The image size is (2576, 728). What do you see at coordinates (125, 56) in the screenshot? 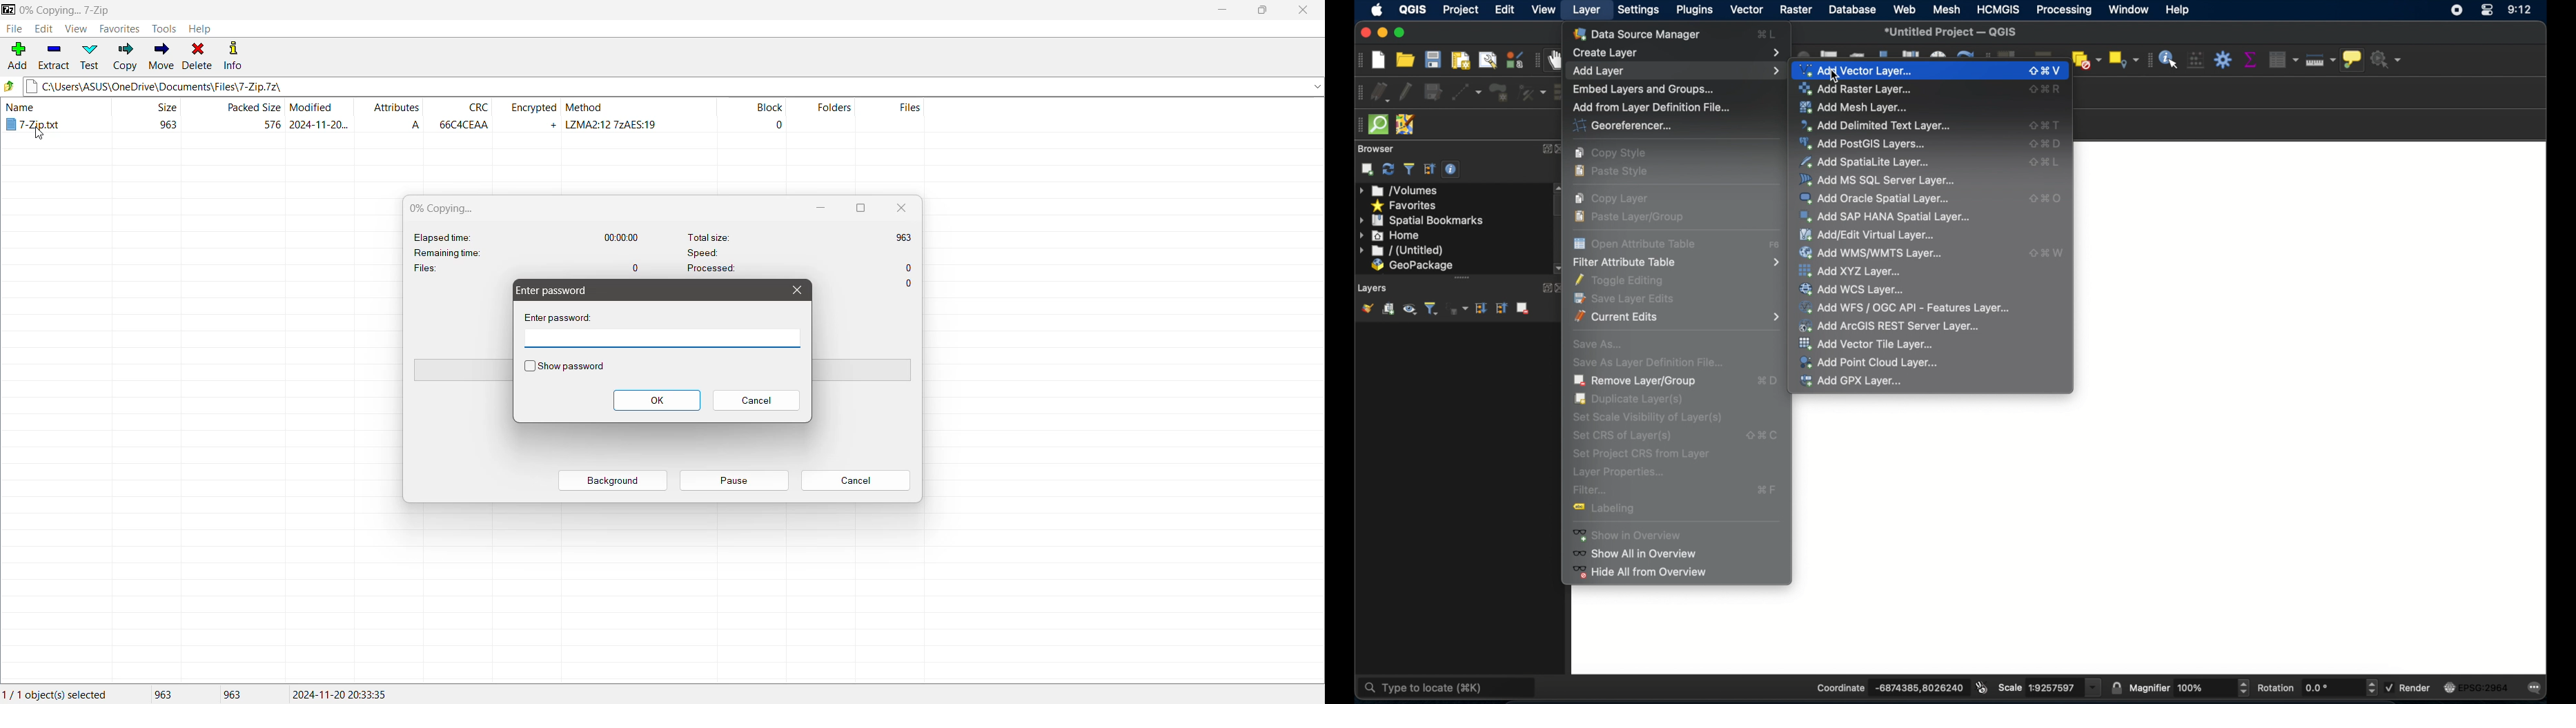
I see `Copy` at bounding box center [125, 56].